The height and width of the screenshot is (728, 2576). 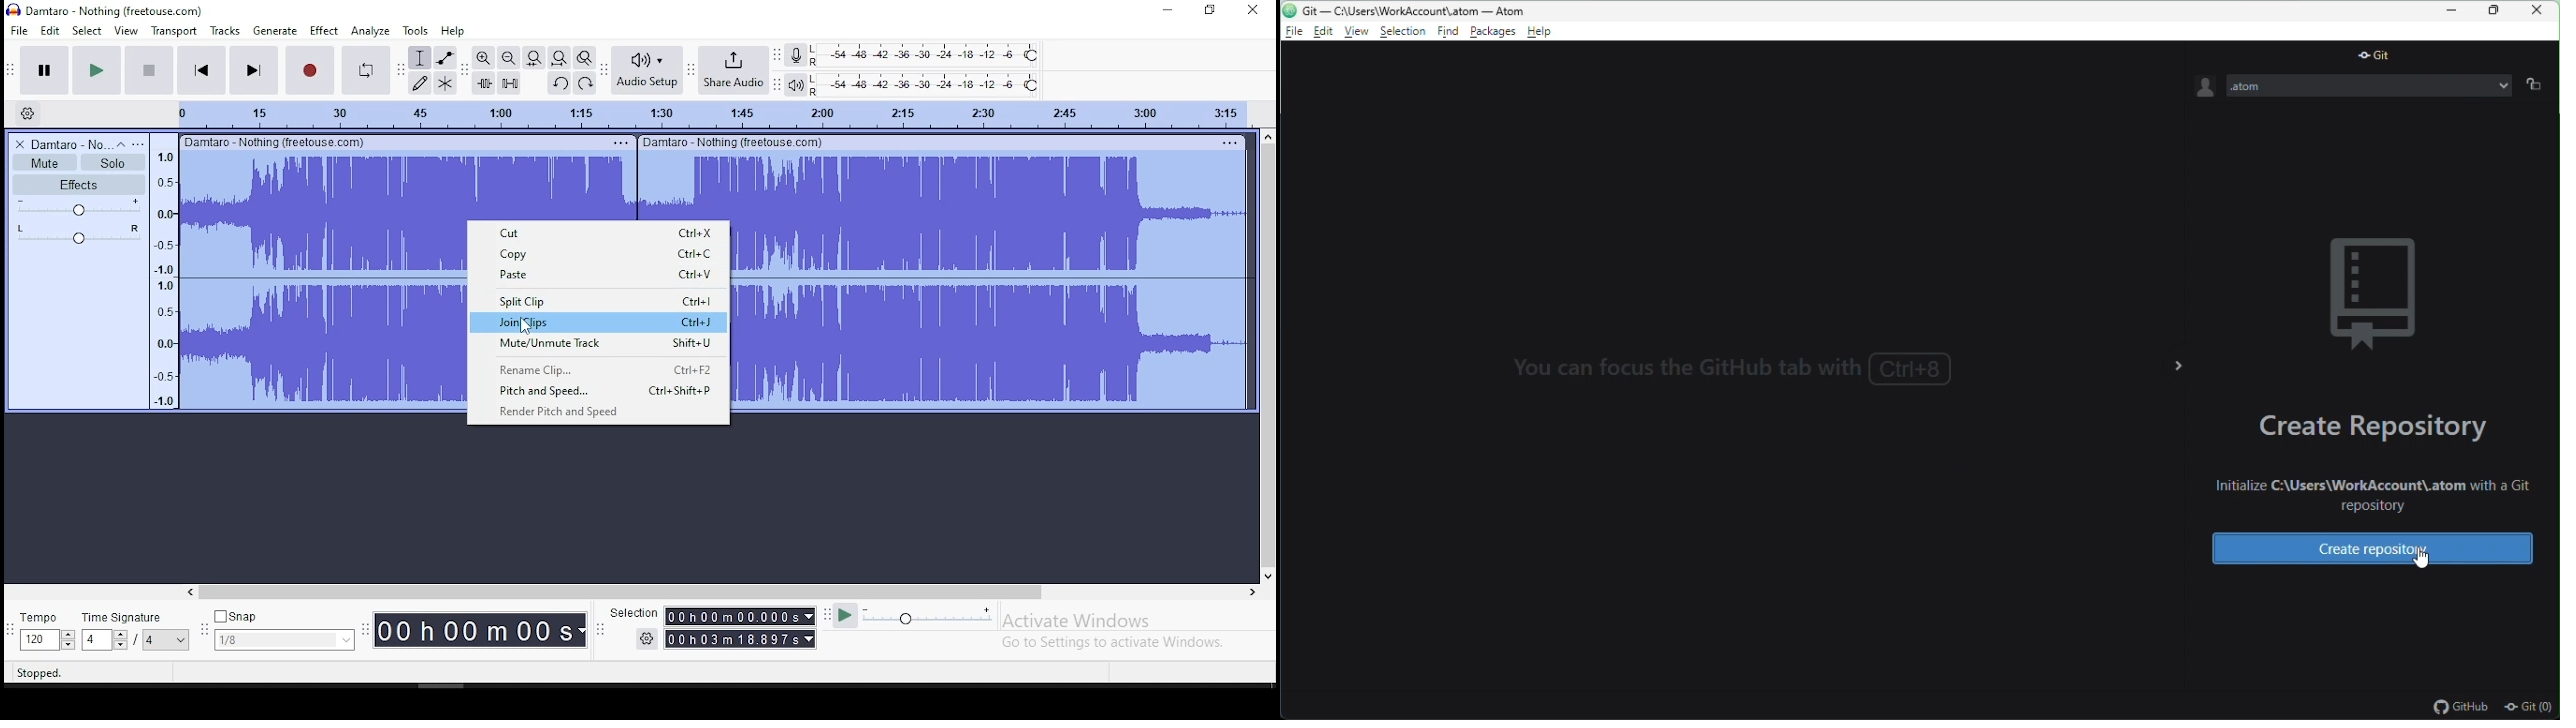 What do you see at coordinates (622, 592) in the screenshot?
I see `scroll bar` at bounding box center [622, 592].